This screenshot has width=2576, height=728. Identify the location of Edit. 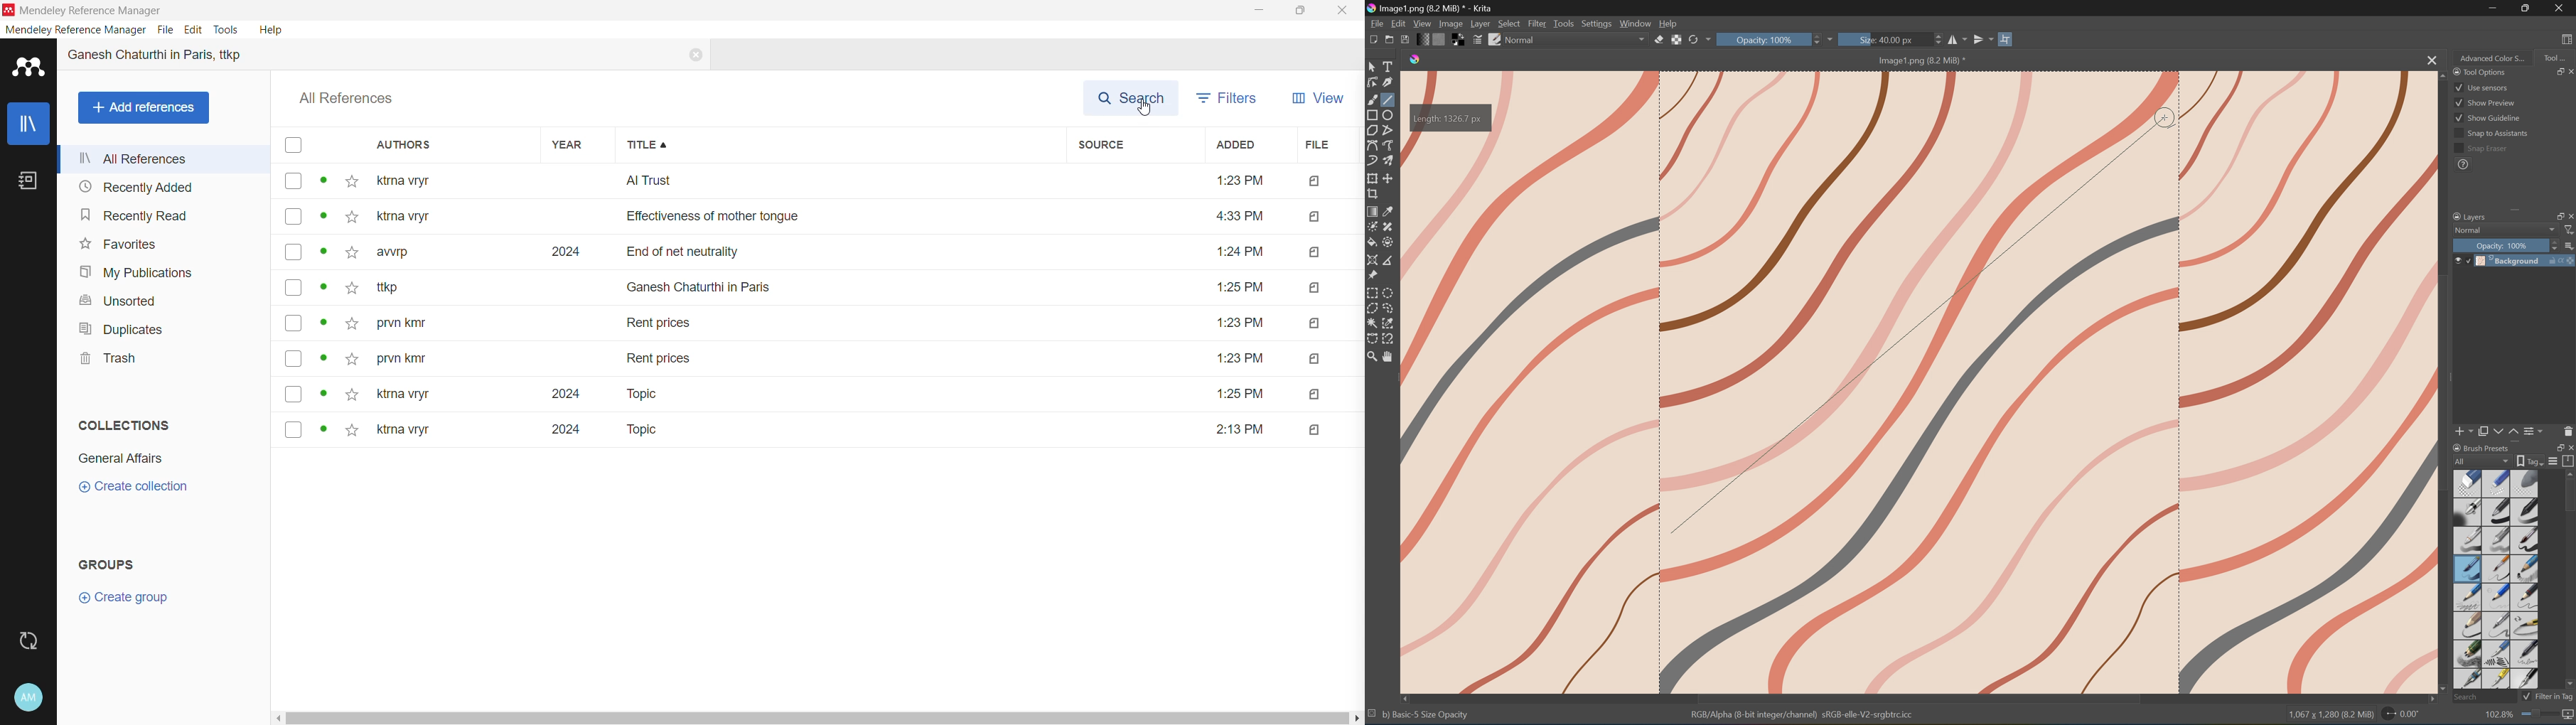
(193, 30).